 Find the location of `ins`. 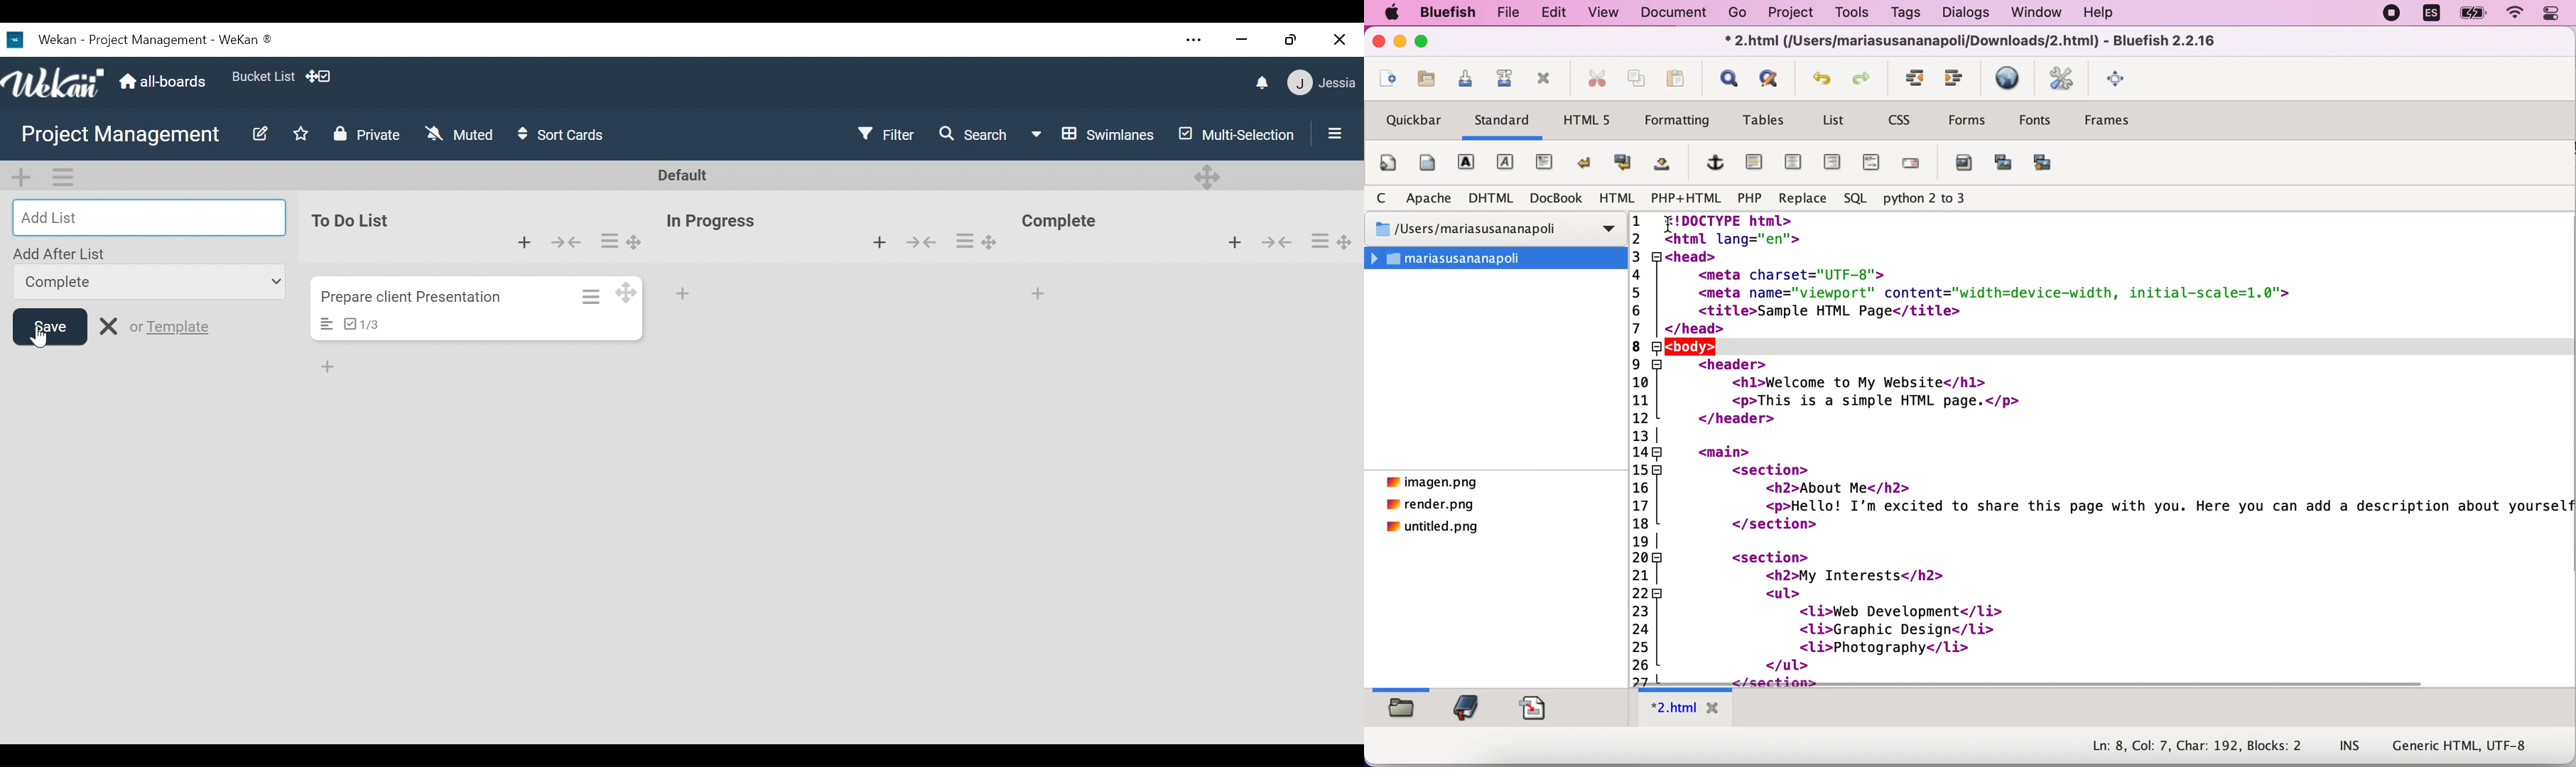

ins is located at coordinates (2353, 745).